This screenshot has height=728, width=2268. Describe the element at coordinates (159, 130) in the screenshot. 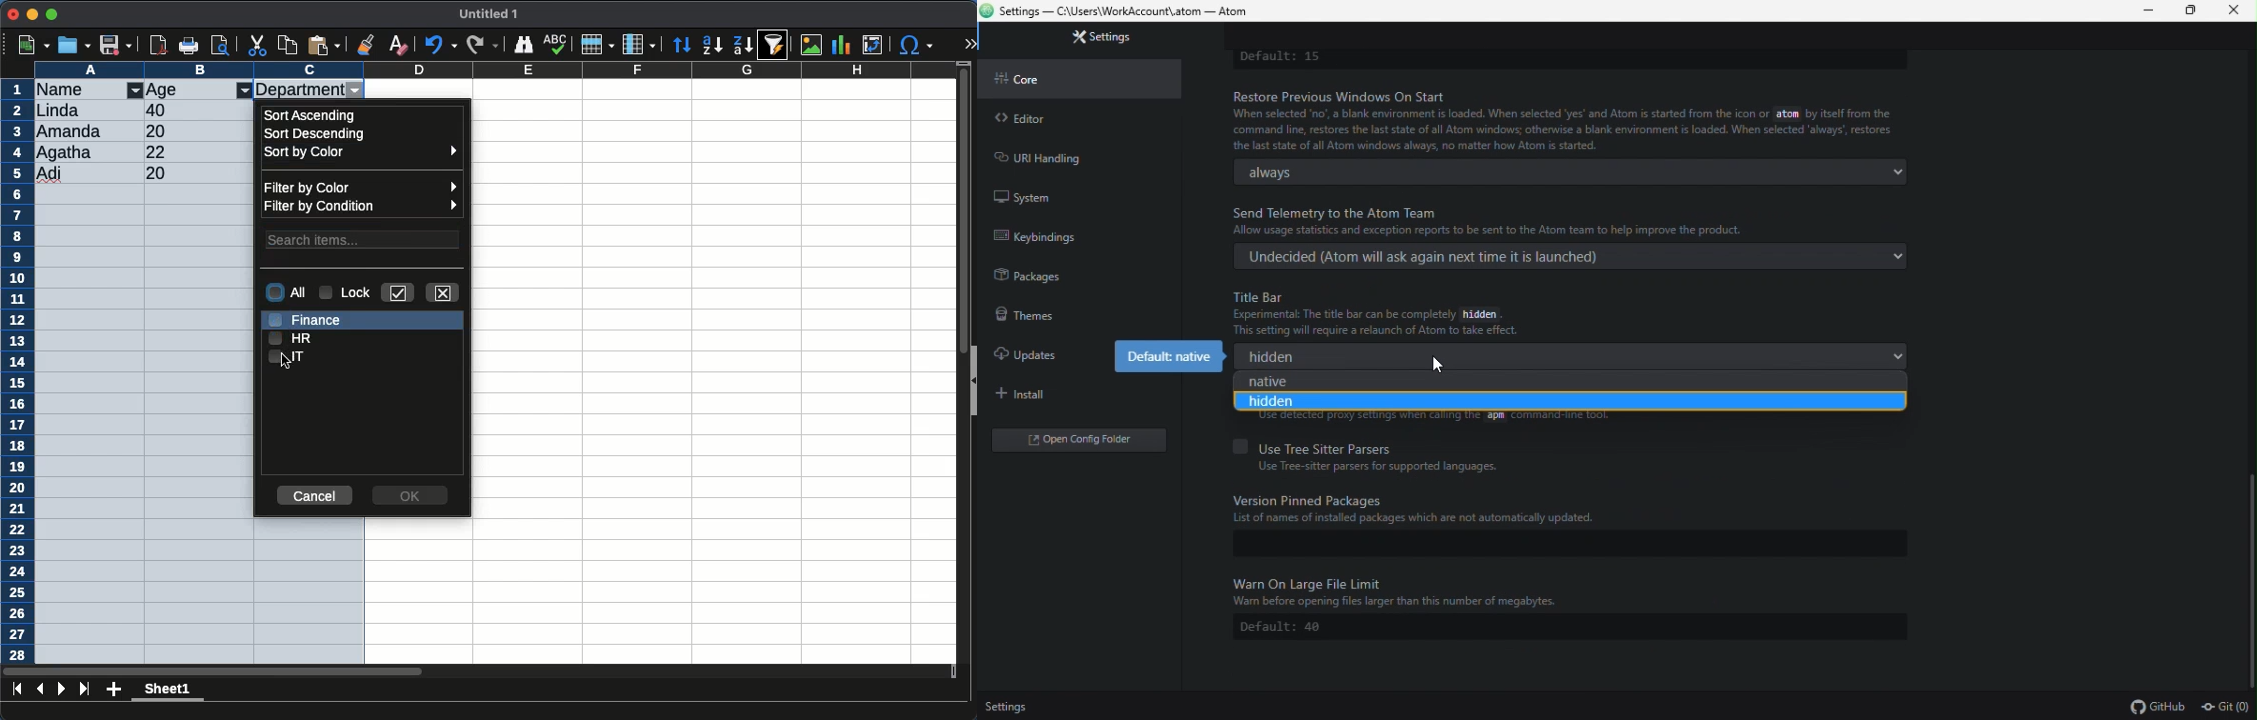

I see `20` at that location.